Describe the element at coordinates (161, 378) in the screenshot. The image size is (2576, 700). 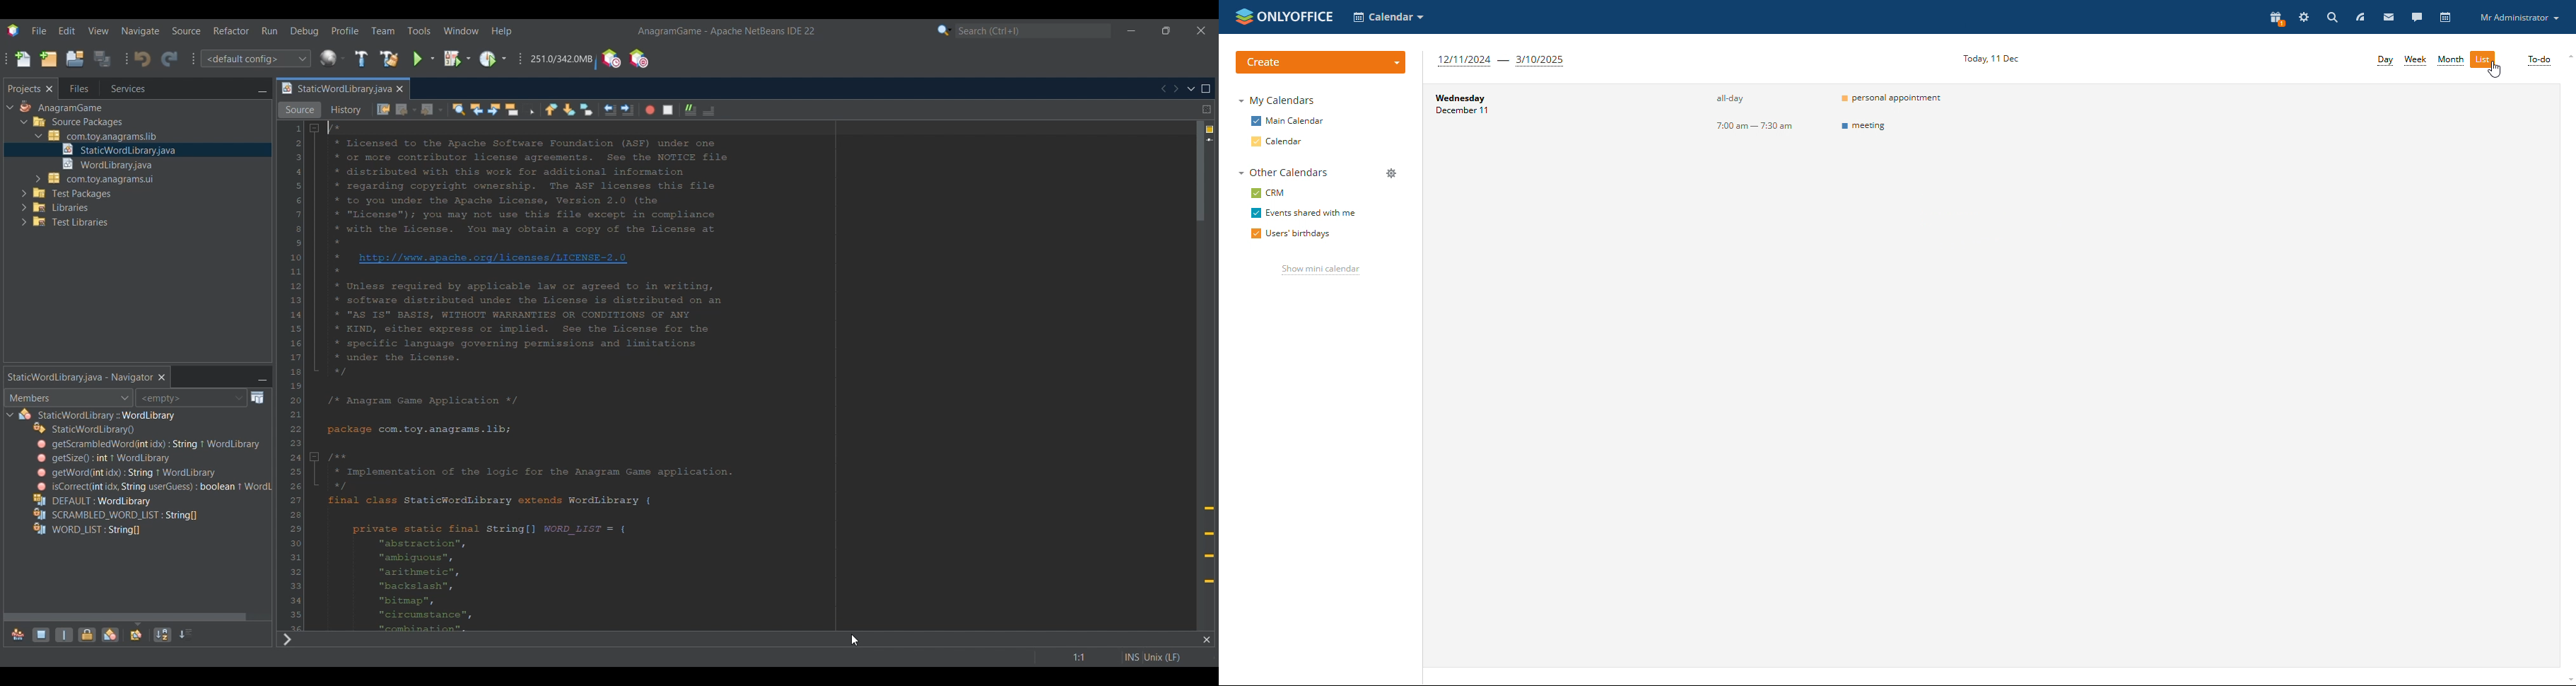
I see `Close current selection` at that location.